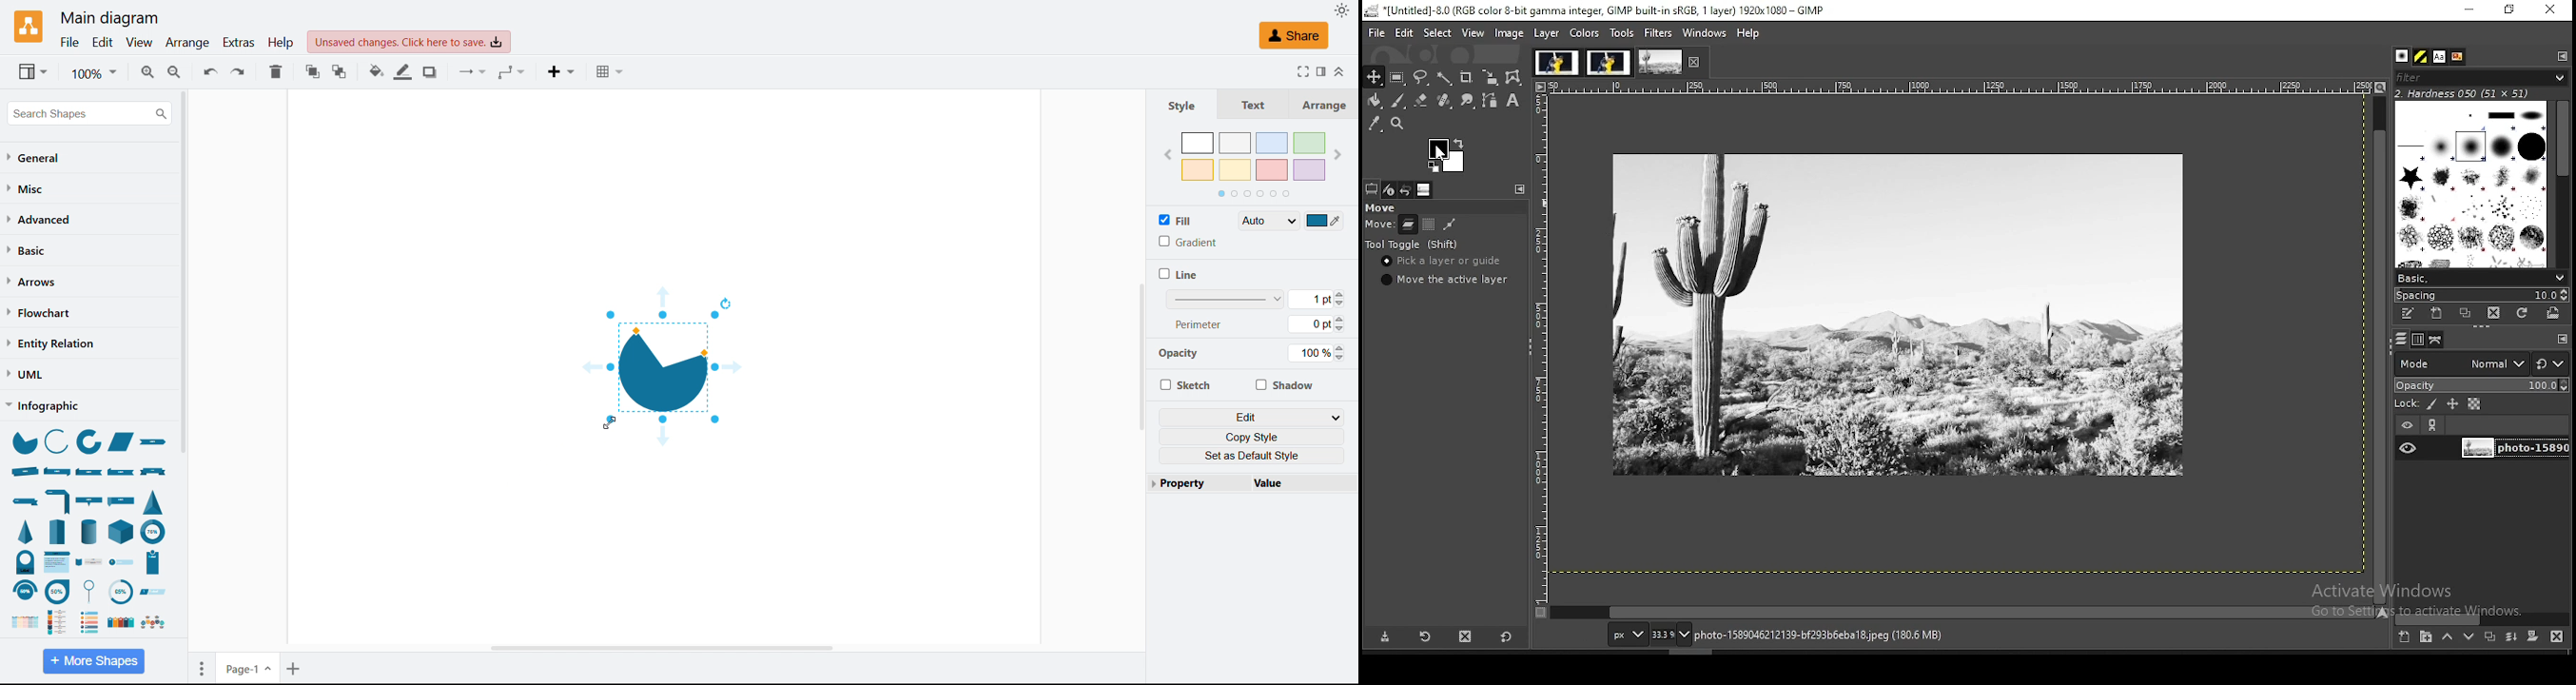  I want to click on link, so click(2434, 425).